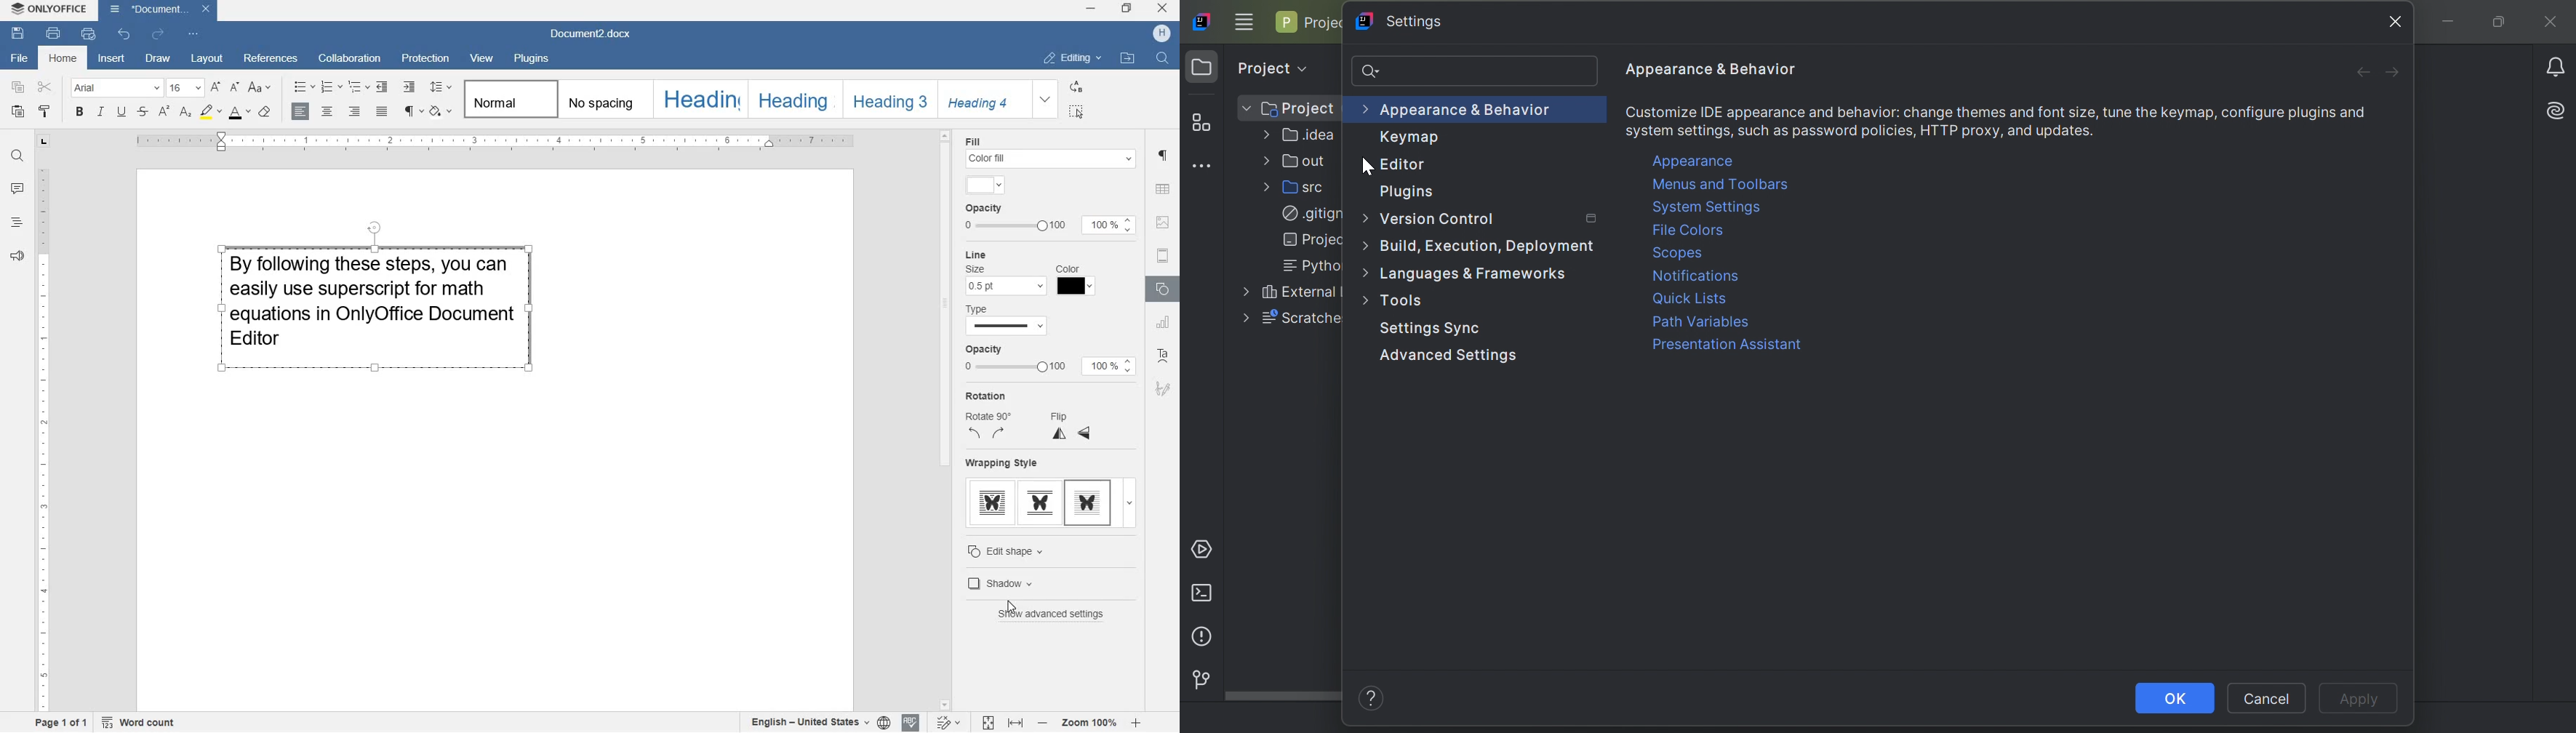 This screenshot has width=2576, height=756. I want to click on OK, so click(2175, 698).